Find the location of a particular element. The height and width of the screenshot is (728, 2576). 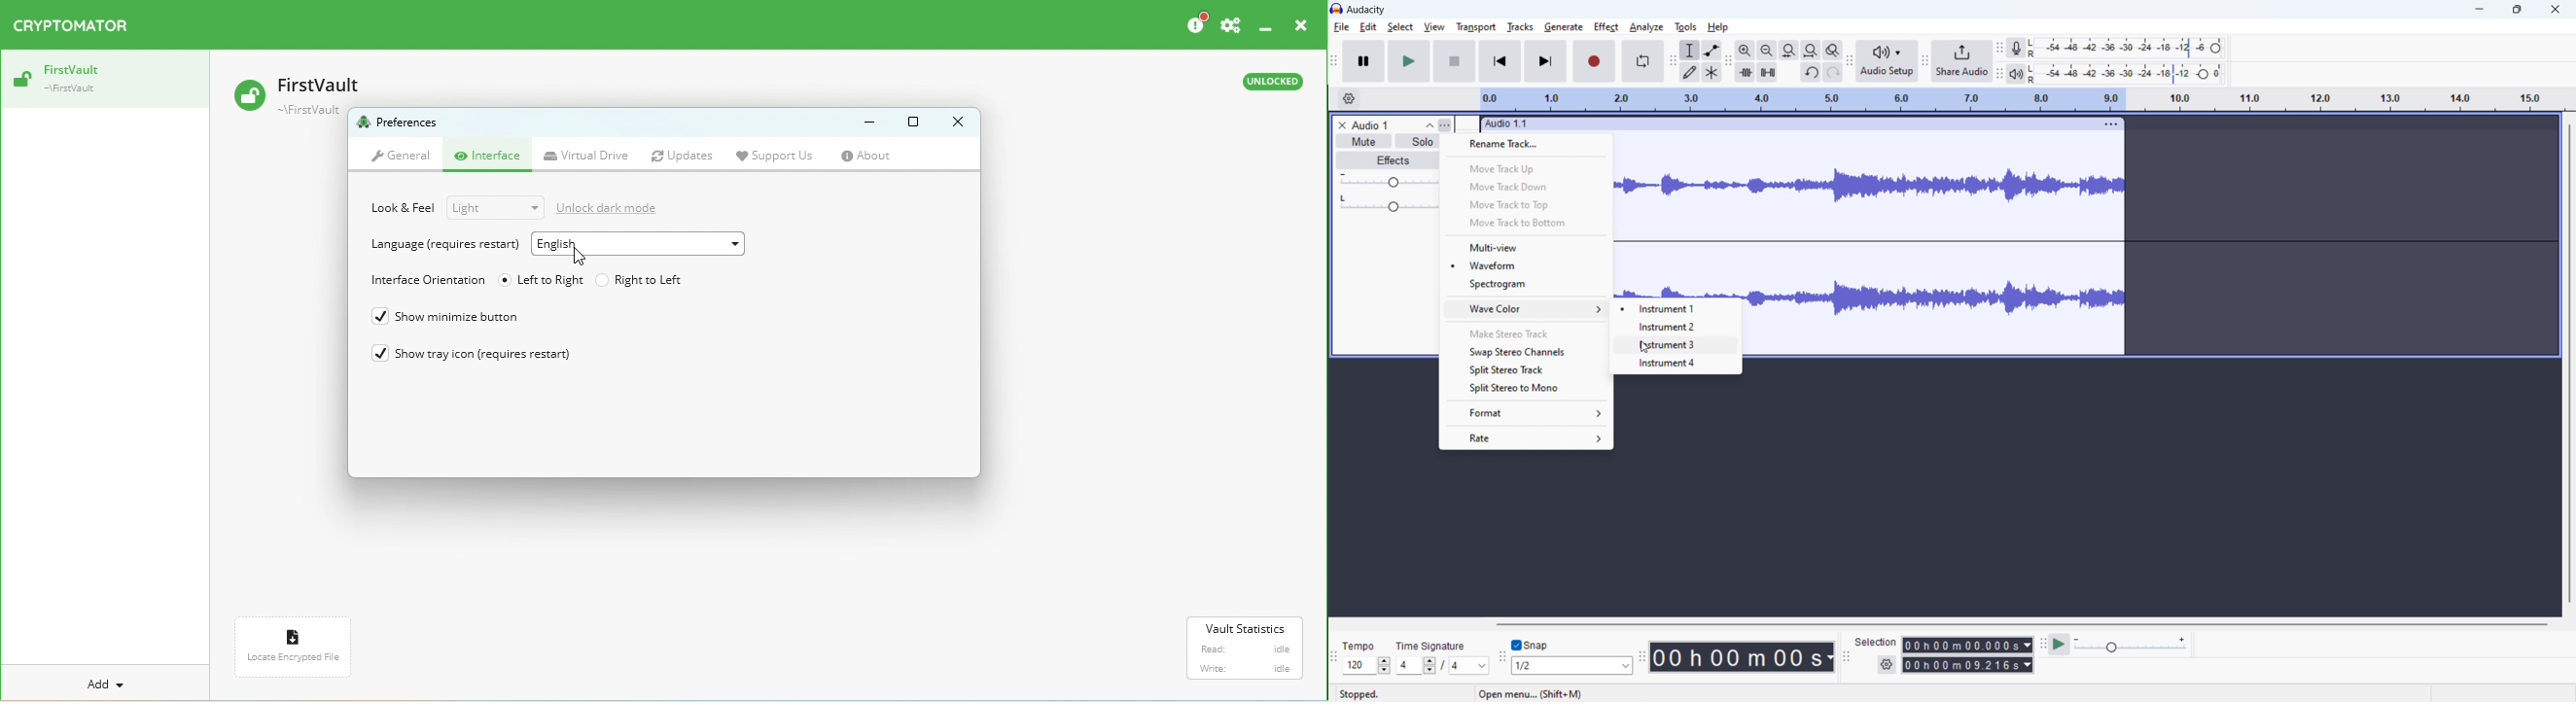

instrument 4 is located at coordinates (1676, 365).